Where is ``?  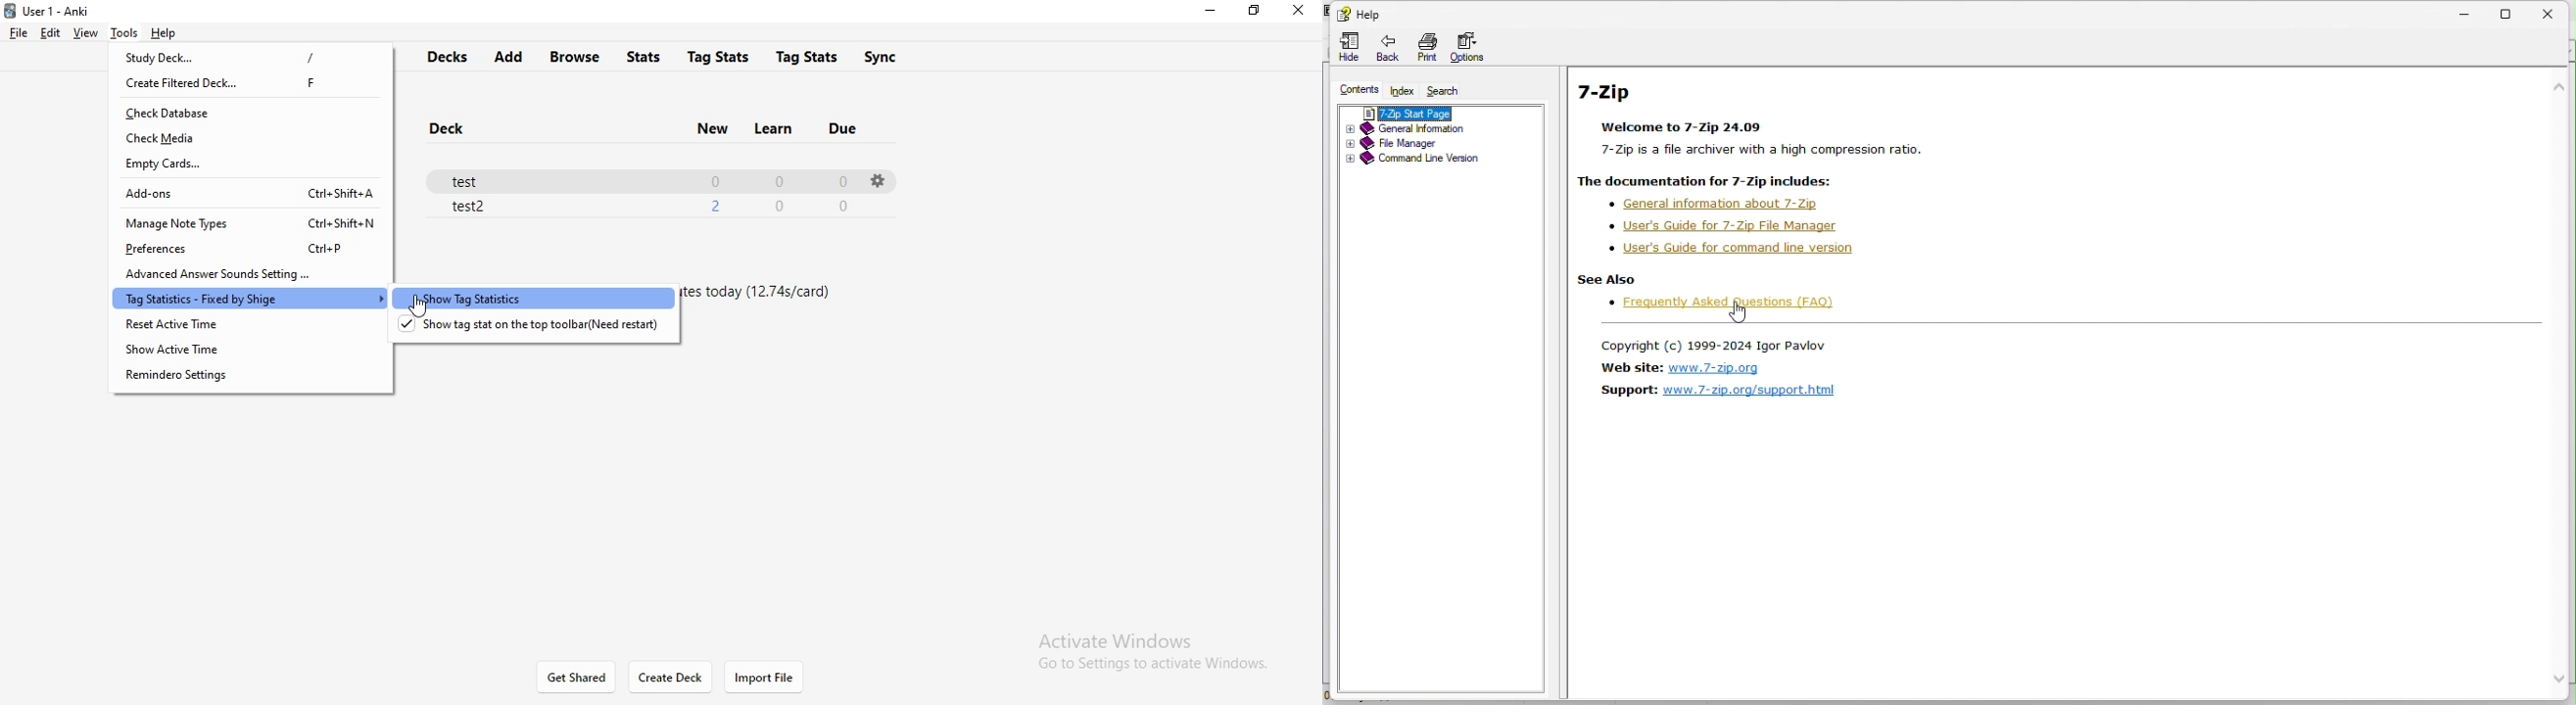
 is located at coordinates (880, 181).